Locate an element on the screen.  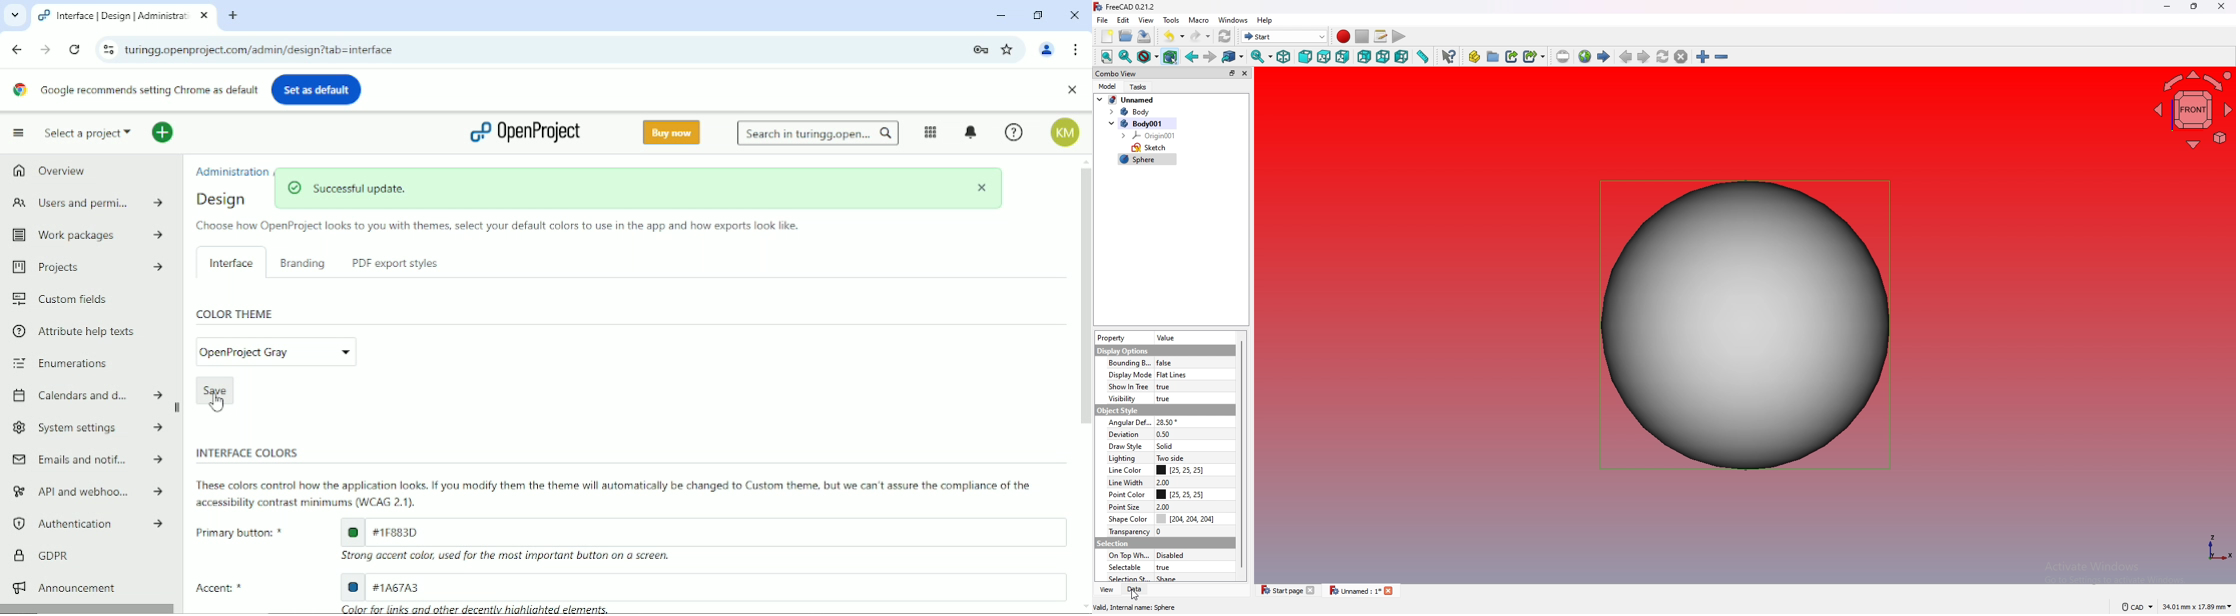
visibility is located at coordinates (1167, 398).